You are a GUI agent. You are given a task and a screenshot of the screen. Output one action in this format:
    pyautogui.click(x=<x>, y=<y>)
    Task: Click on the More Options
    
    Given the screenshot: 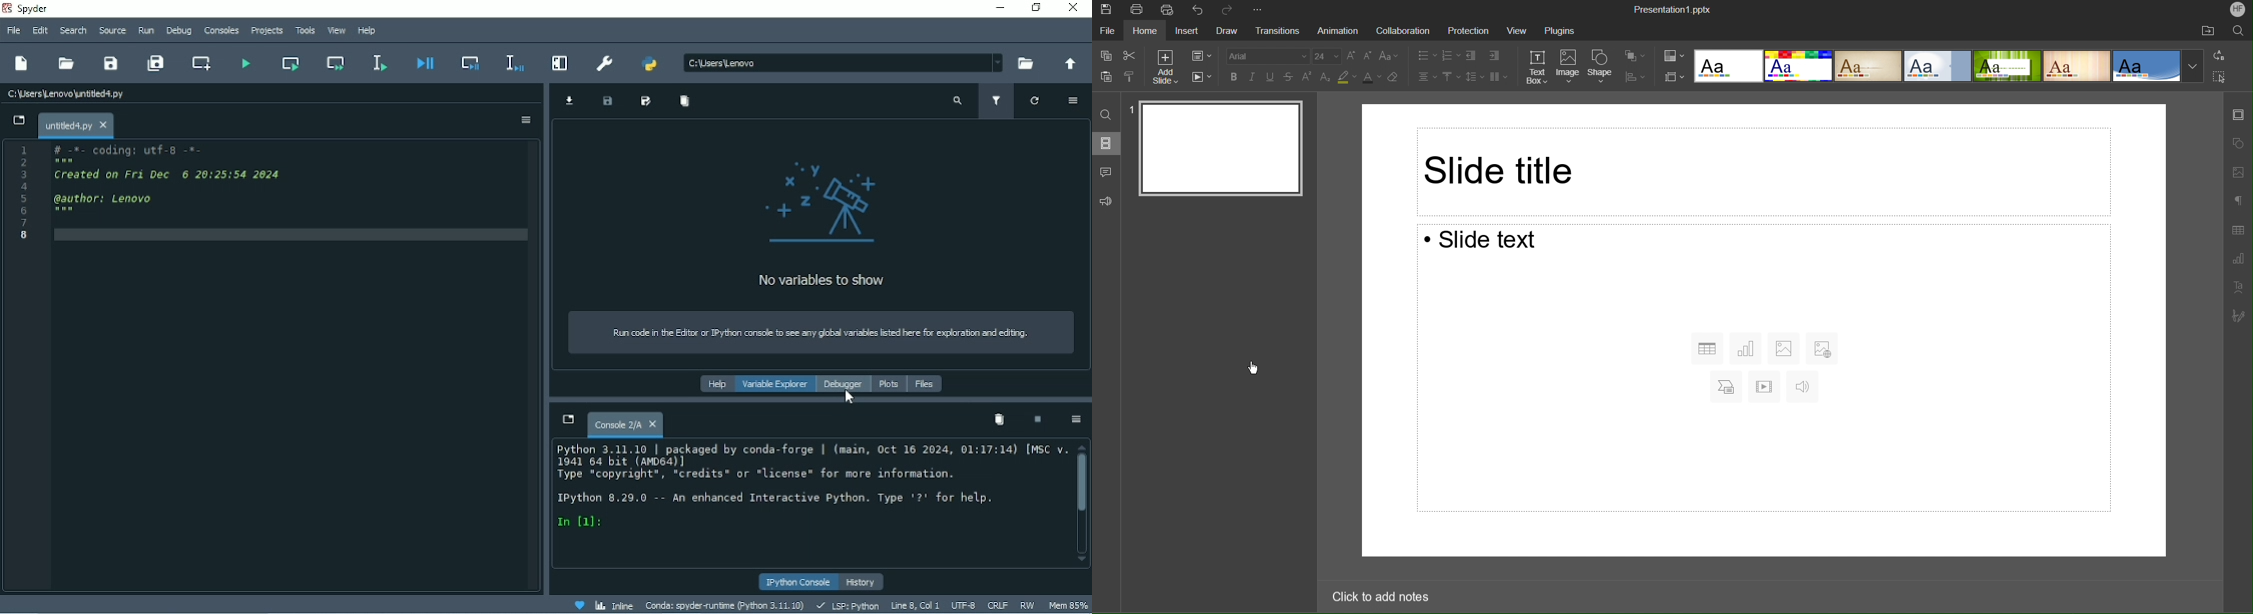 What is the action you would take?
    pyautogui.click(x=1257, y=10)
    